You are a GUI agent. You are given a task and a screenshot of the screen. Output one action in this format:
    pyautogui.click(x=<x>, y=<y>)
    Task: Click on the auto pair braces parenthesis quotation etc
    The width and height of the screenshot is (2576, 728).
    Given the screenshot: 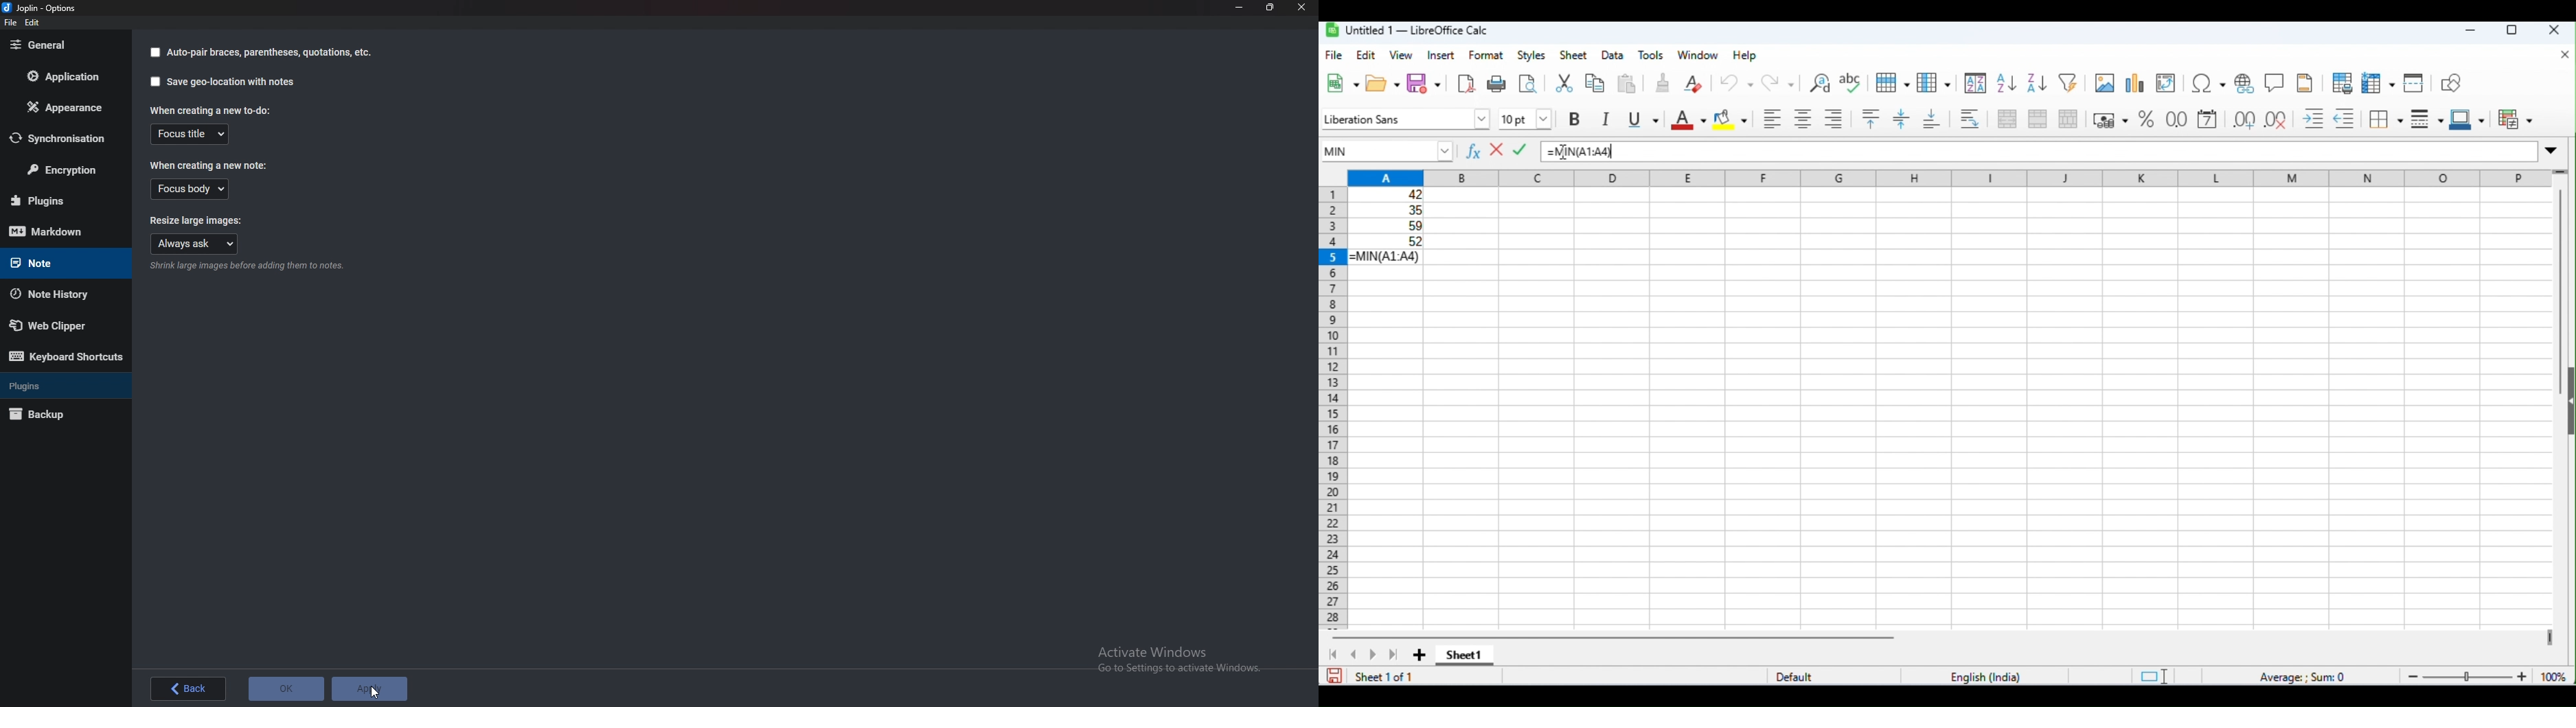 What is the action you would take?
    pyautogui.click(x=269, y=53)
    